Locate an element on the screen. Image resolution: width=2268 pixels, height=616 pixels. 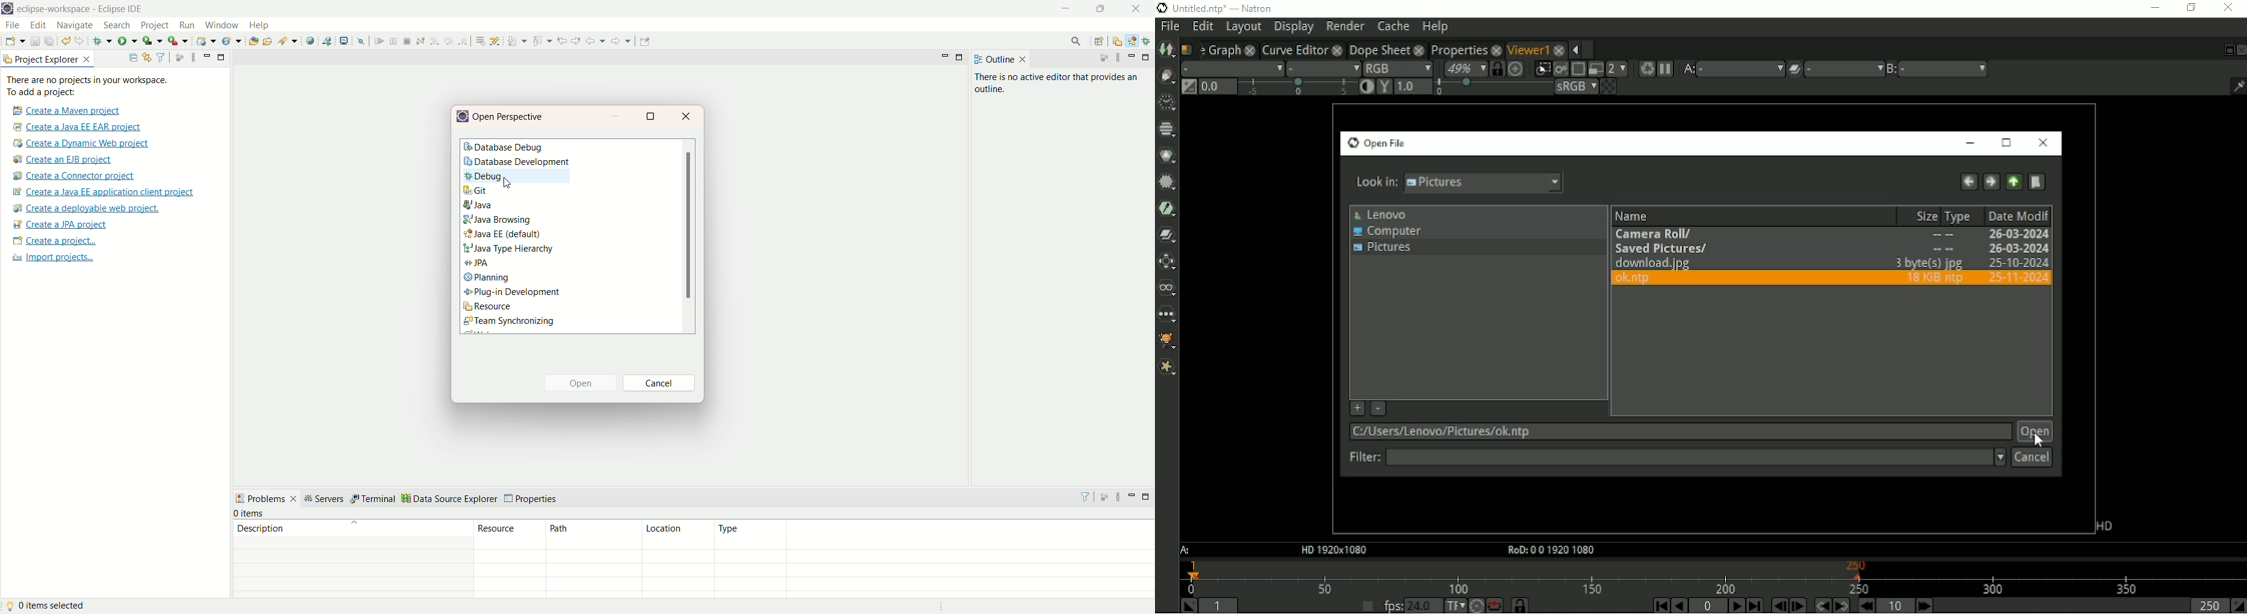
Previous increment is located at coordinates (1865, 605).